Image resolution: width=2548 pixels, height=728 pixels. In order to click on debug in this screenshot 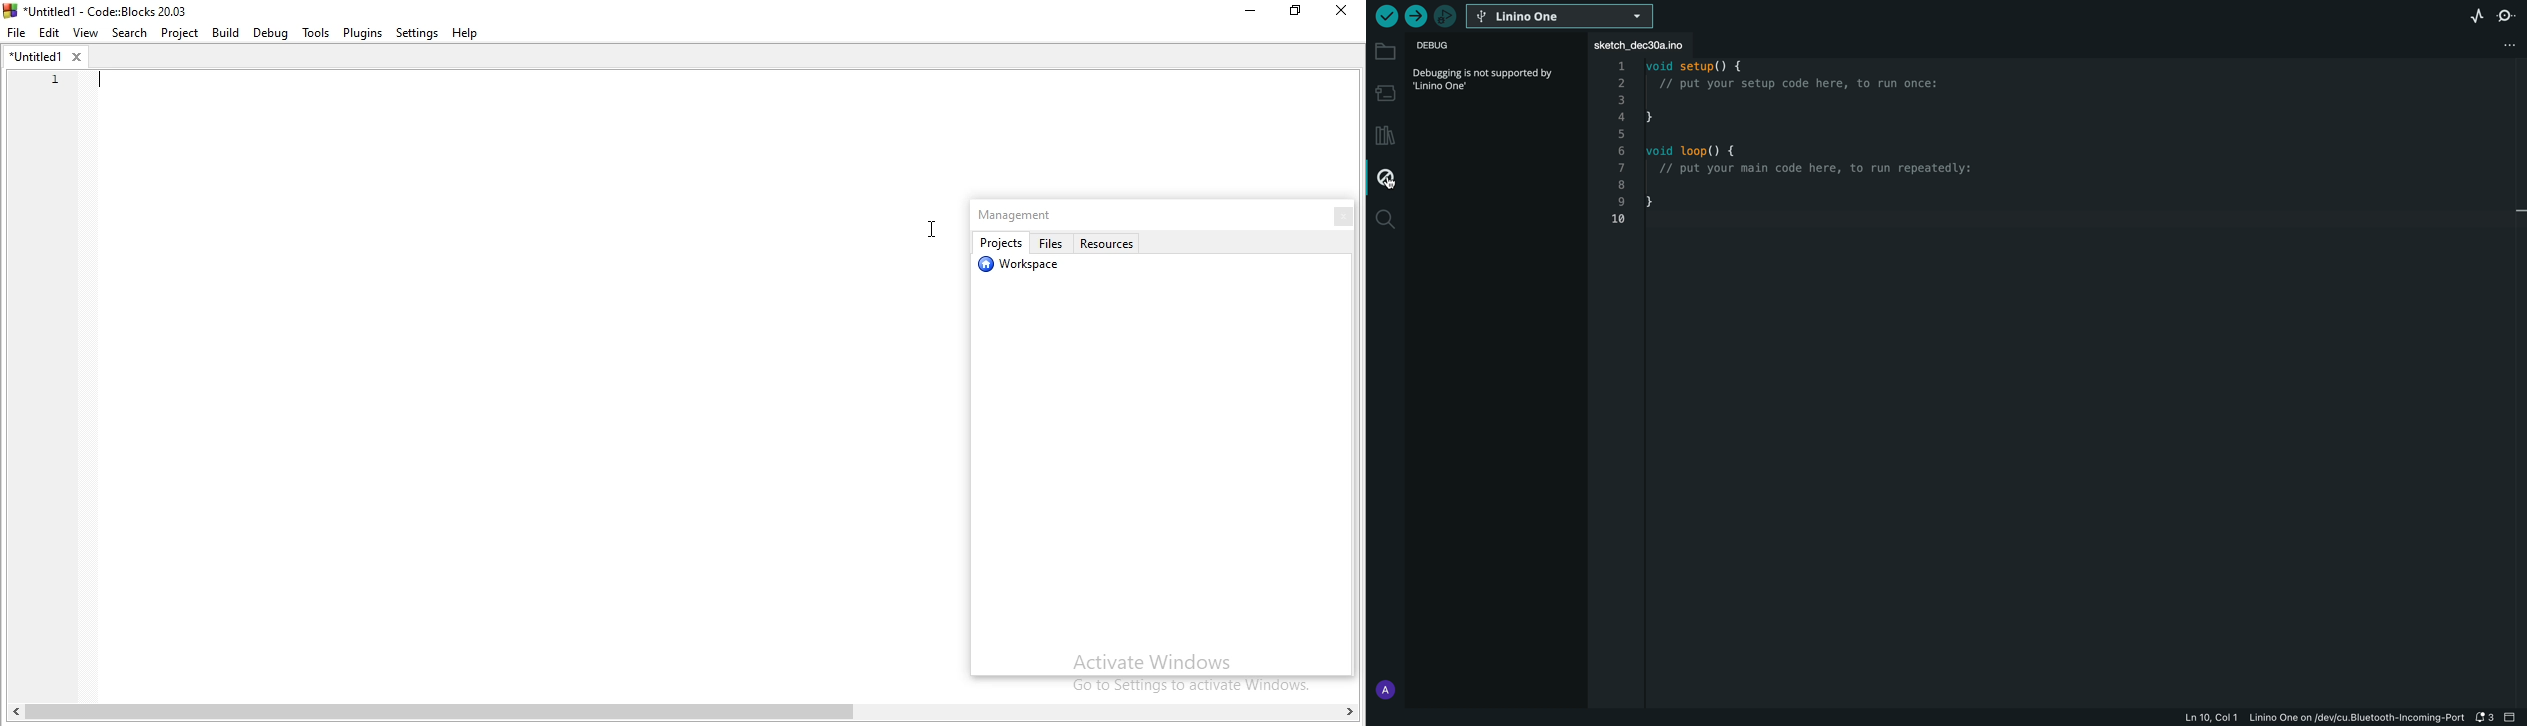, I will do `click(1447, 46)`.